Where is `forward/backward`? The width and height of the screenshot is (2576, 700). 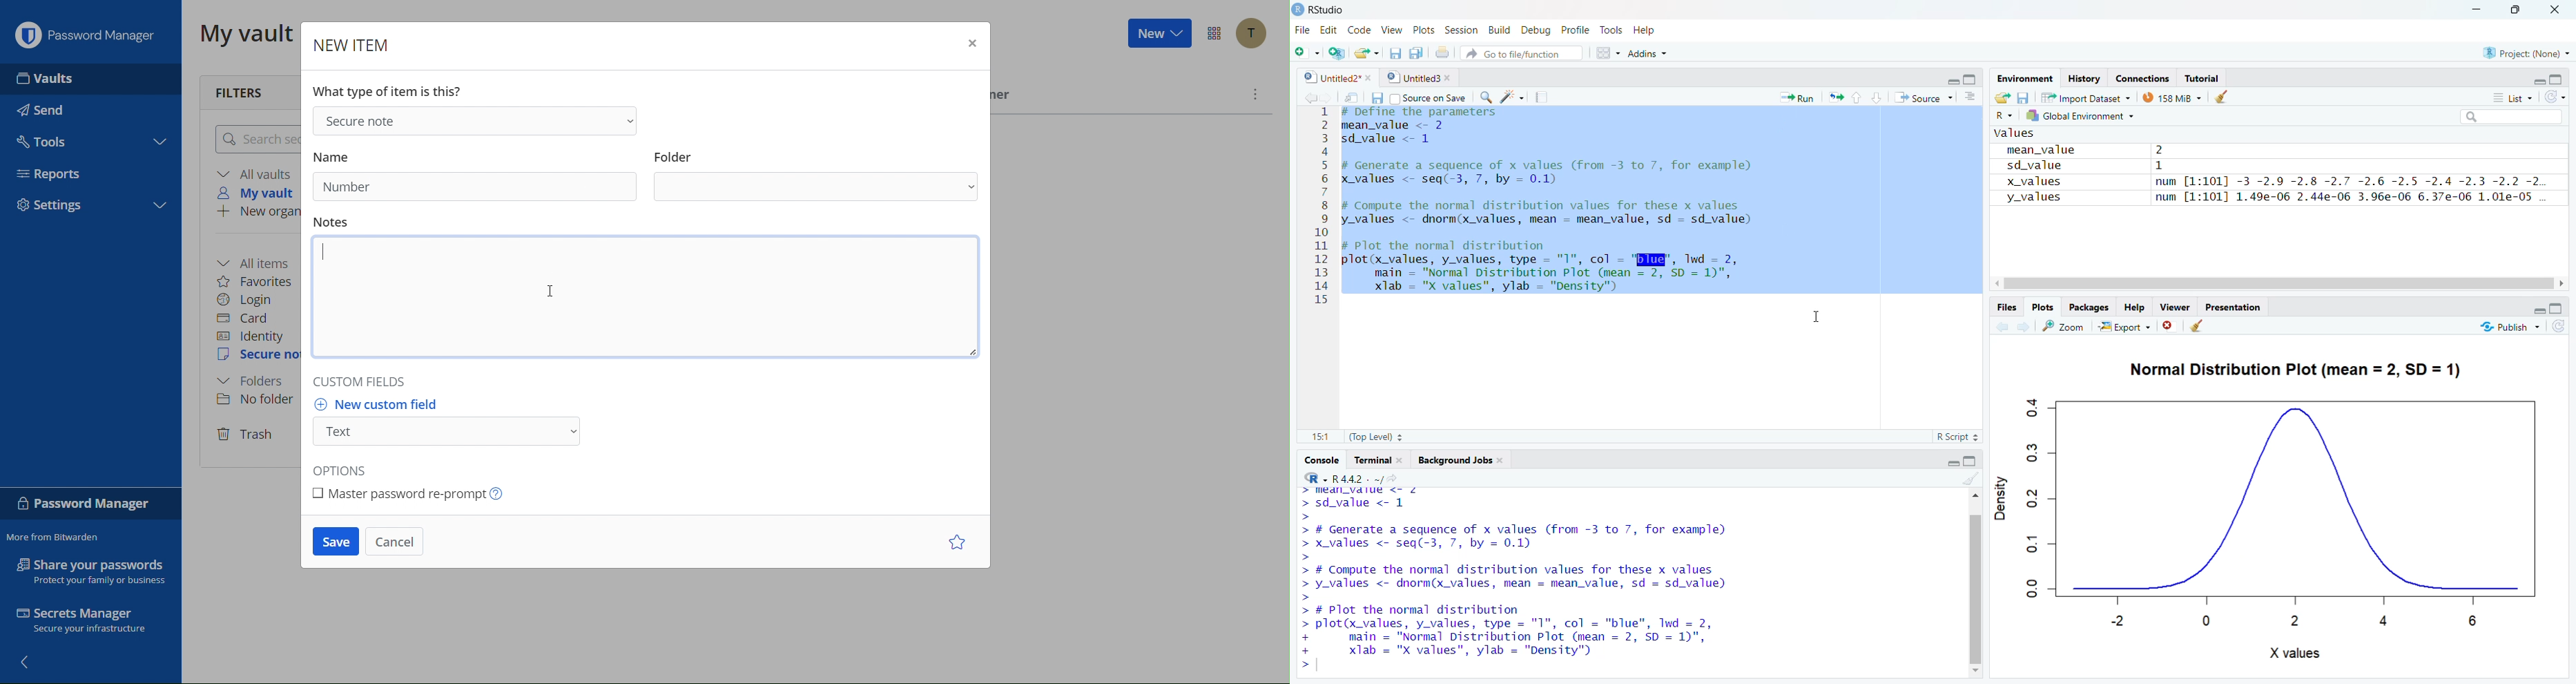 forward/backward is located at coordinates (2017, 324).